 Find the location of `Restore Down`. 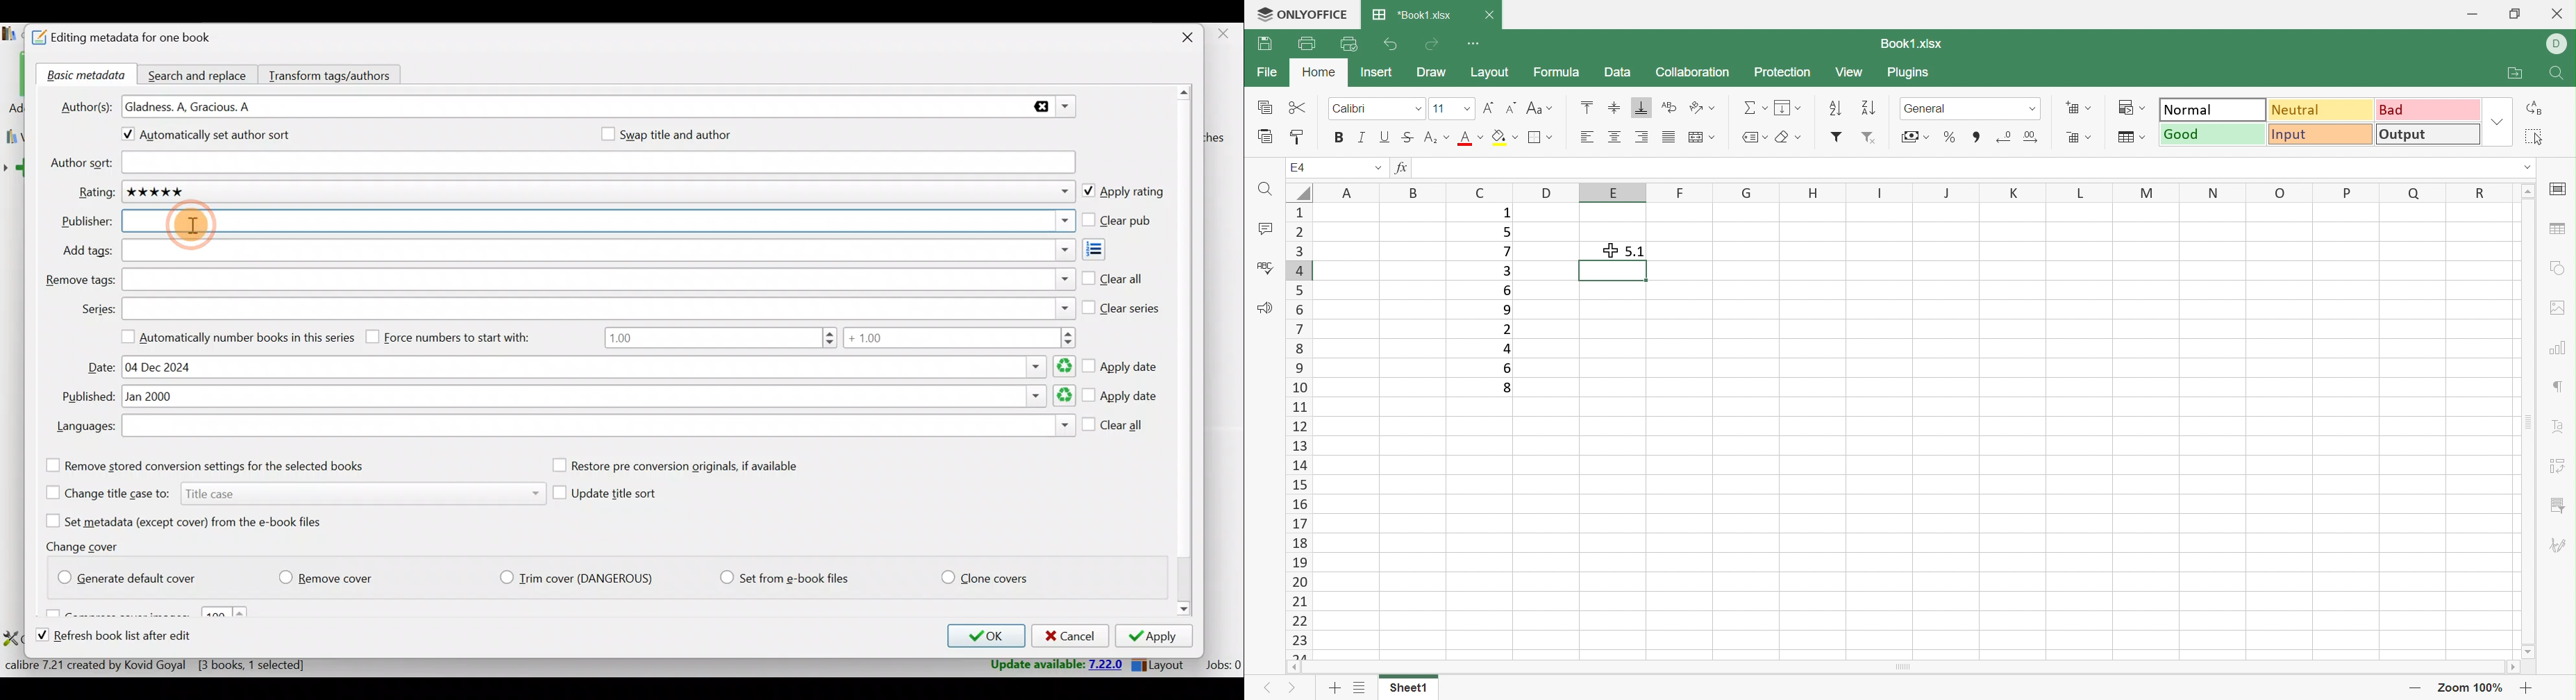

Restore Down is located at coordinates (2518, 13).